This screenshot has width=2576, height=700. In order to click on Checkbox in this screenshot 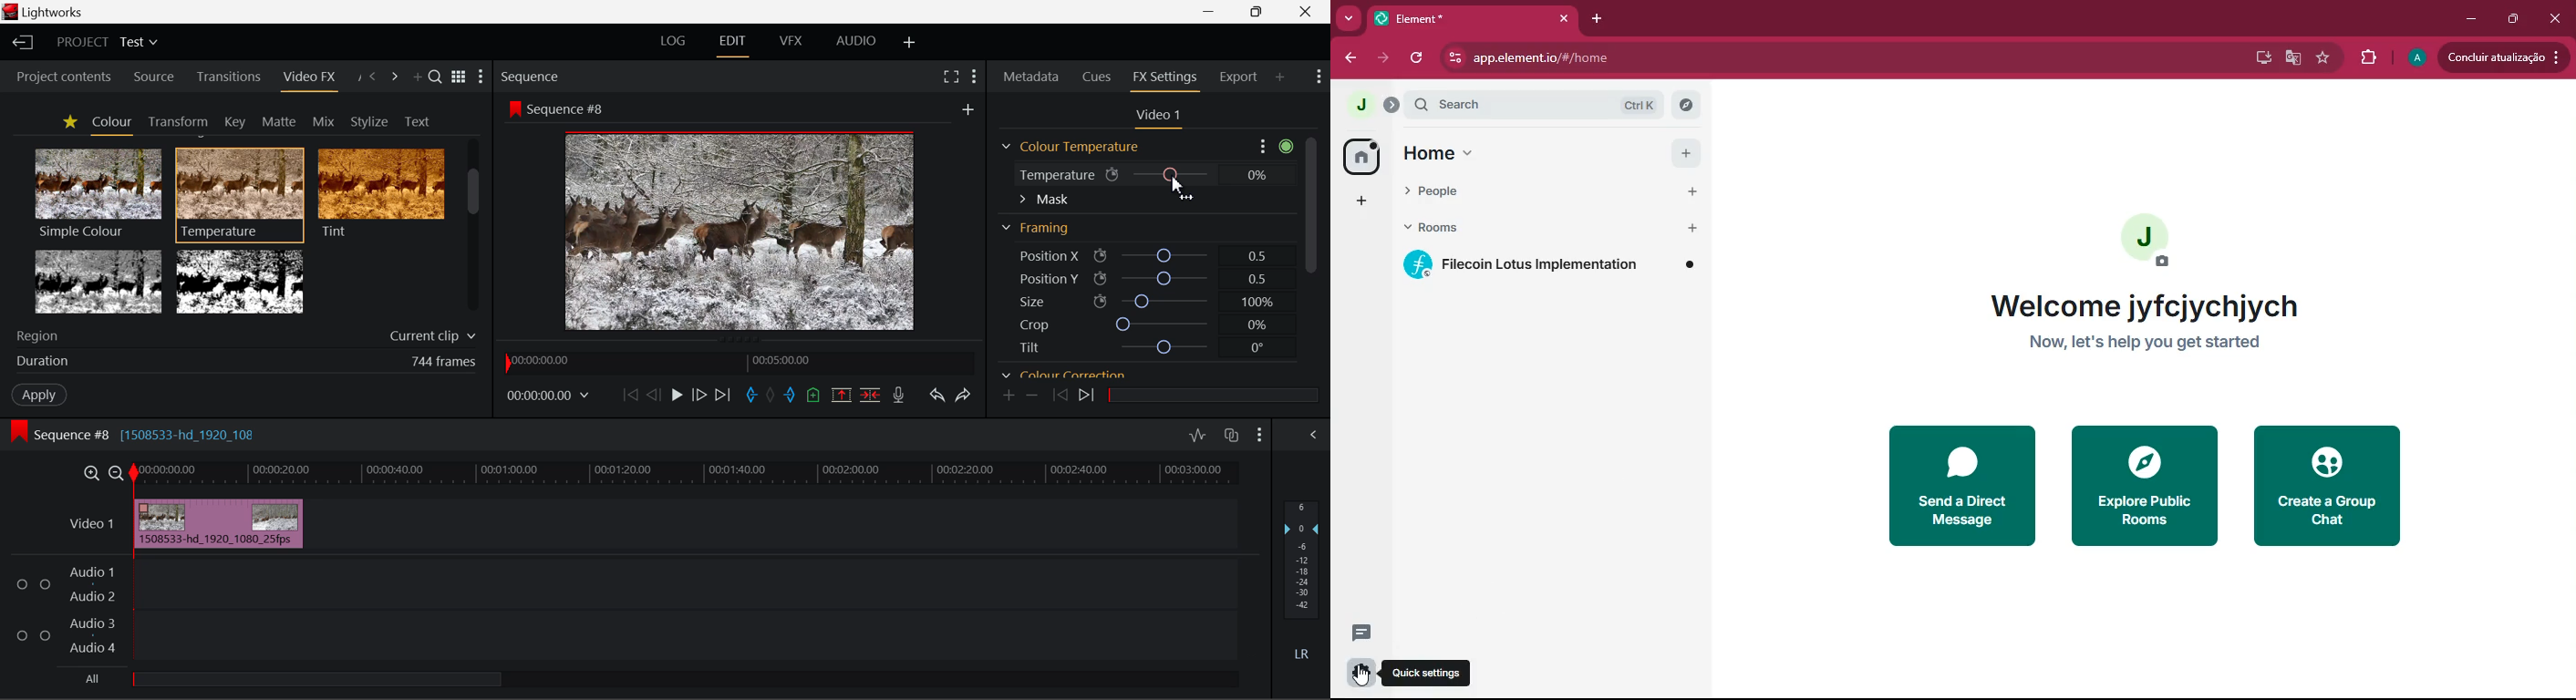, I will do `click(46, 584)`.